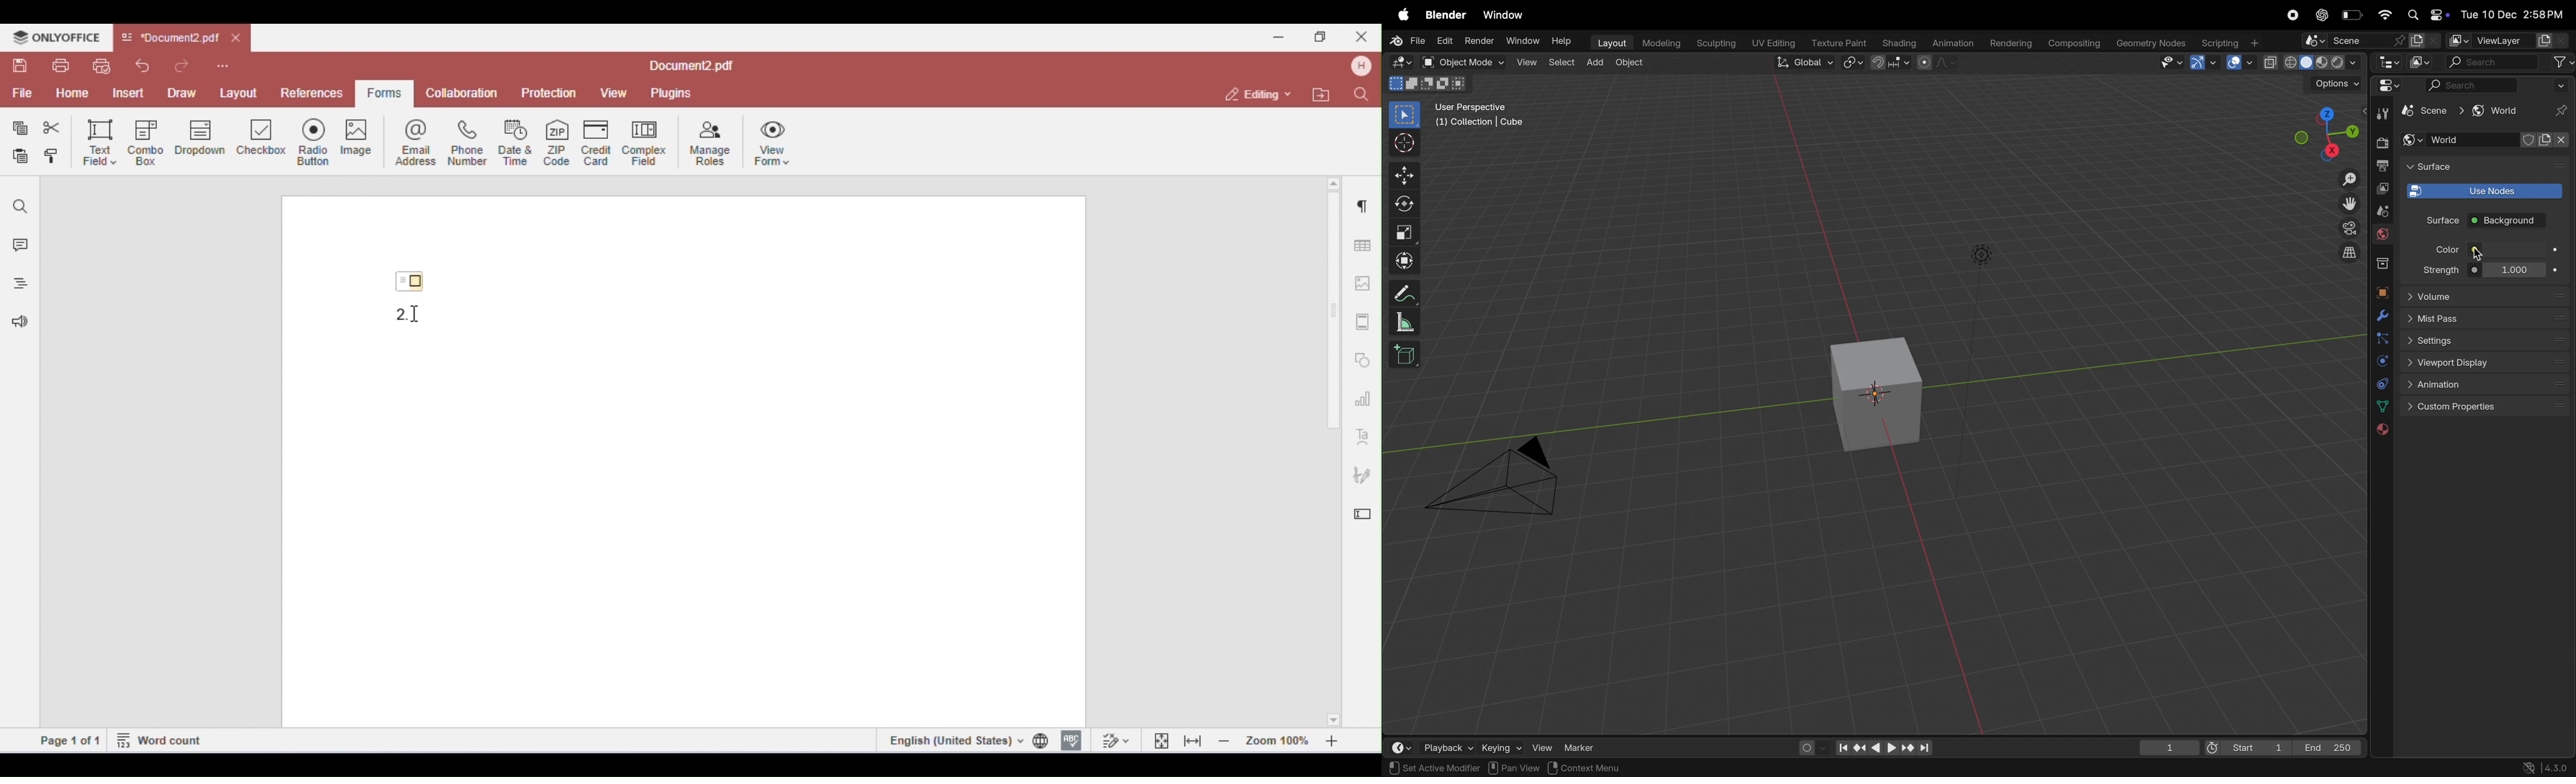  I want to click on Render, so click(1478, 42).